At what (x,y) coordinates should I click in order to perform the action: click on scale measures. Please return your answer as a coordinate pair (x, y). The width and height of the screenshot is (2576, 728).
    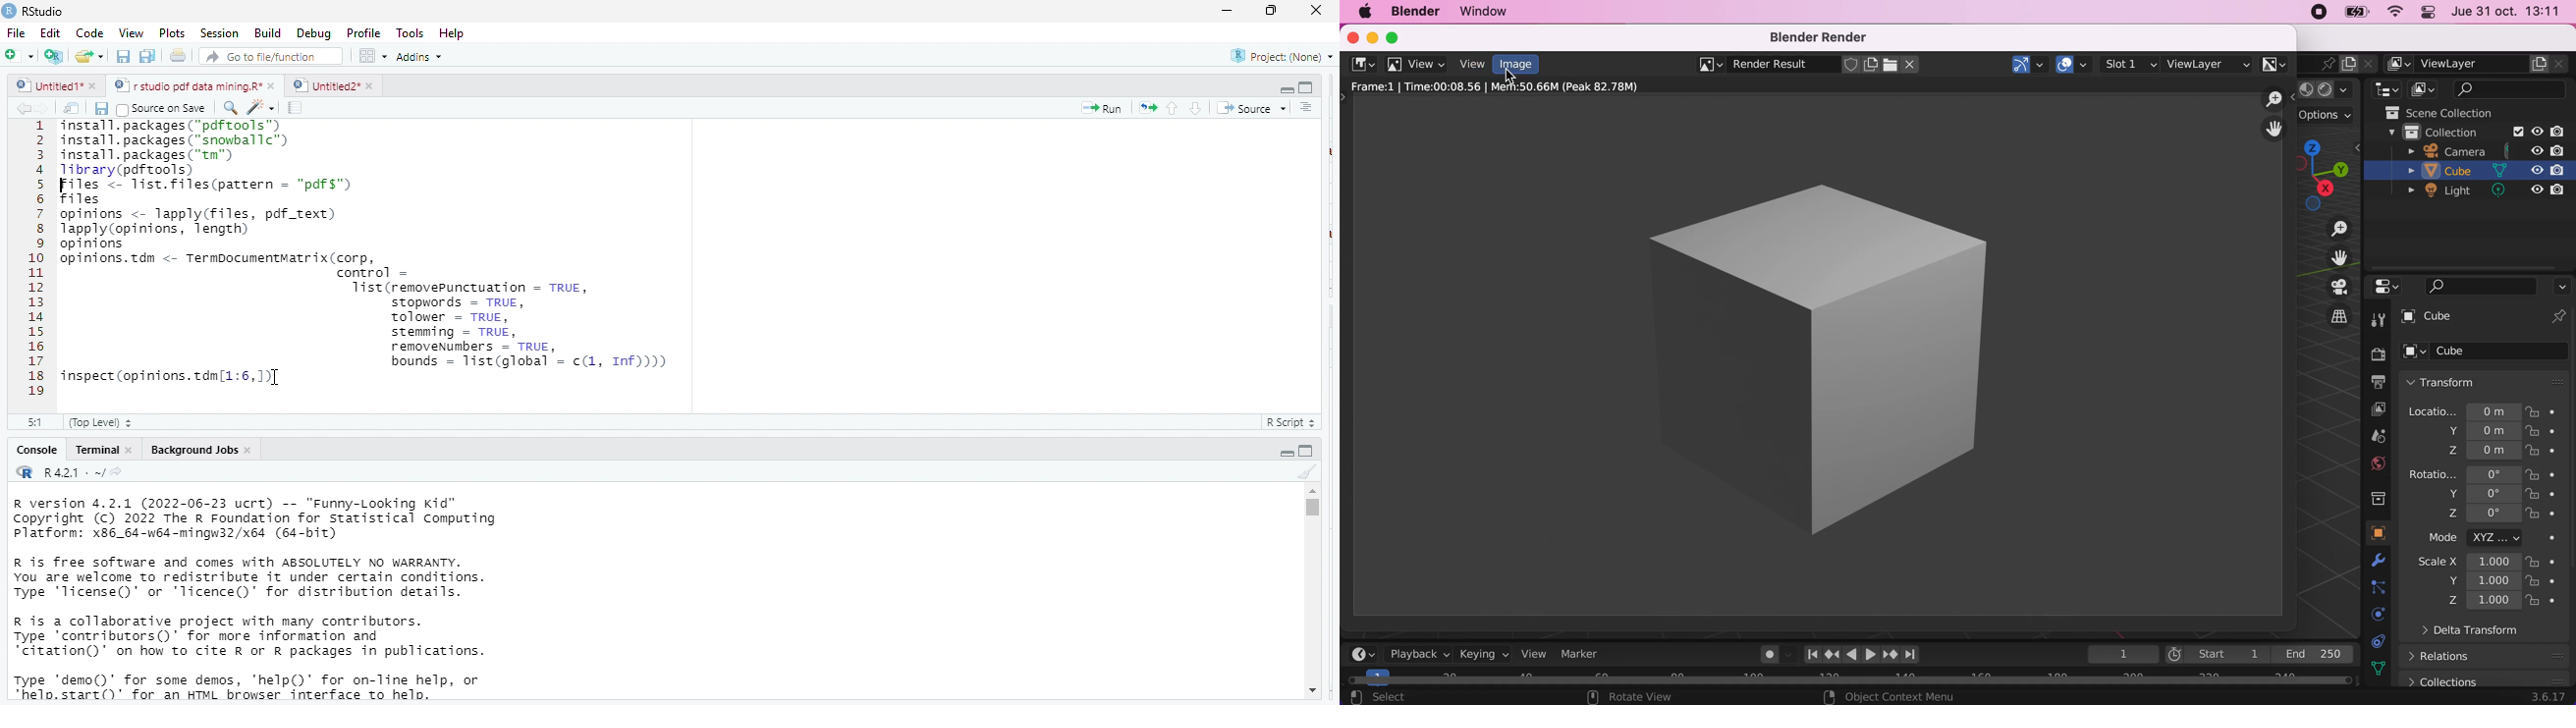
    Looking at the image, I should click on (2470, 582).